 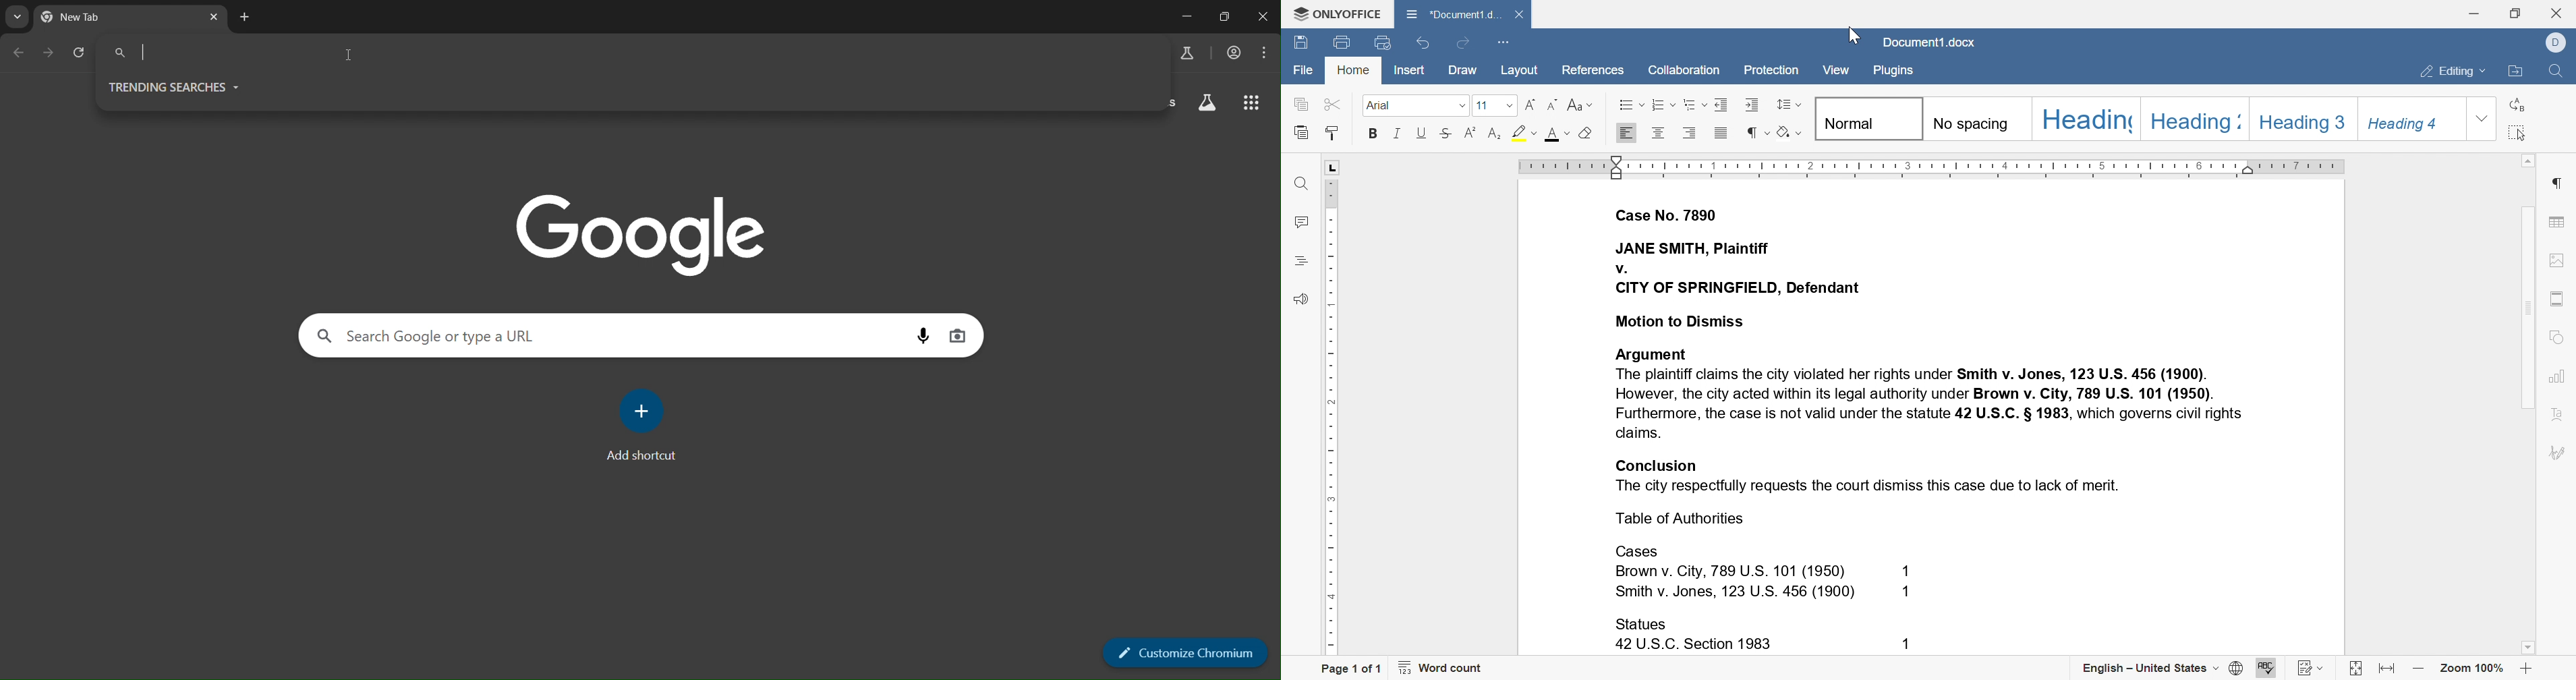 I want to click on undo, so click(x=1423, y=46).